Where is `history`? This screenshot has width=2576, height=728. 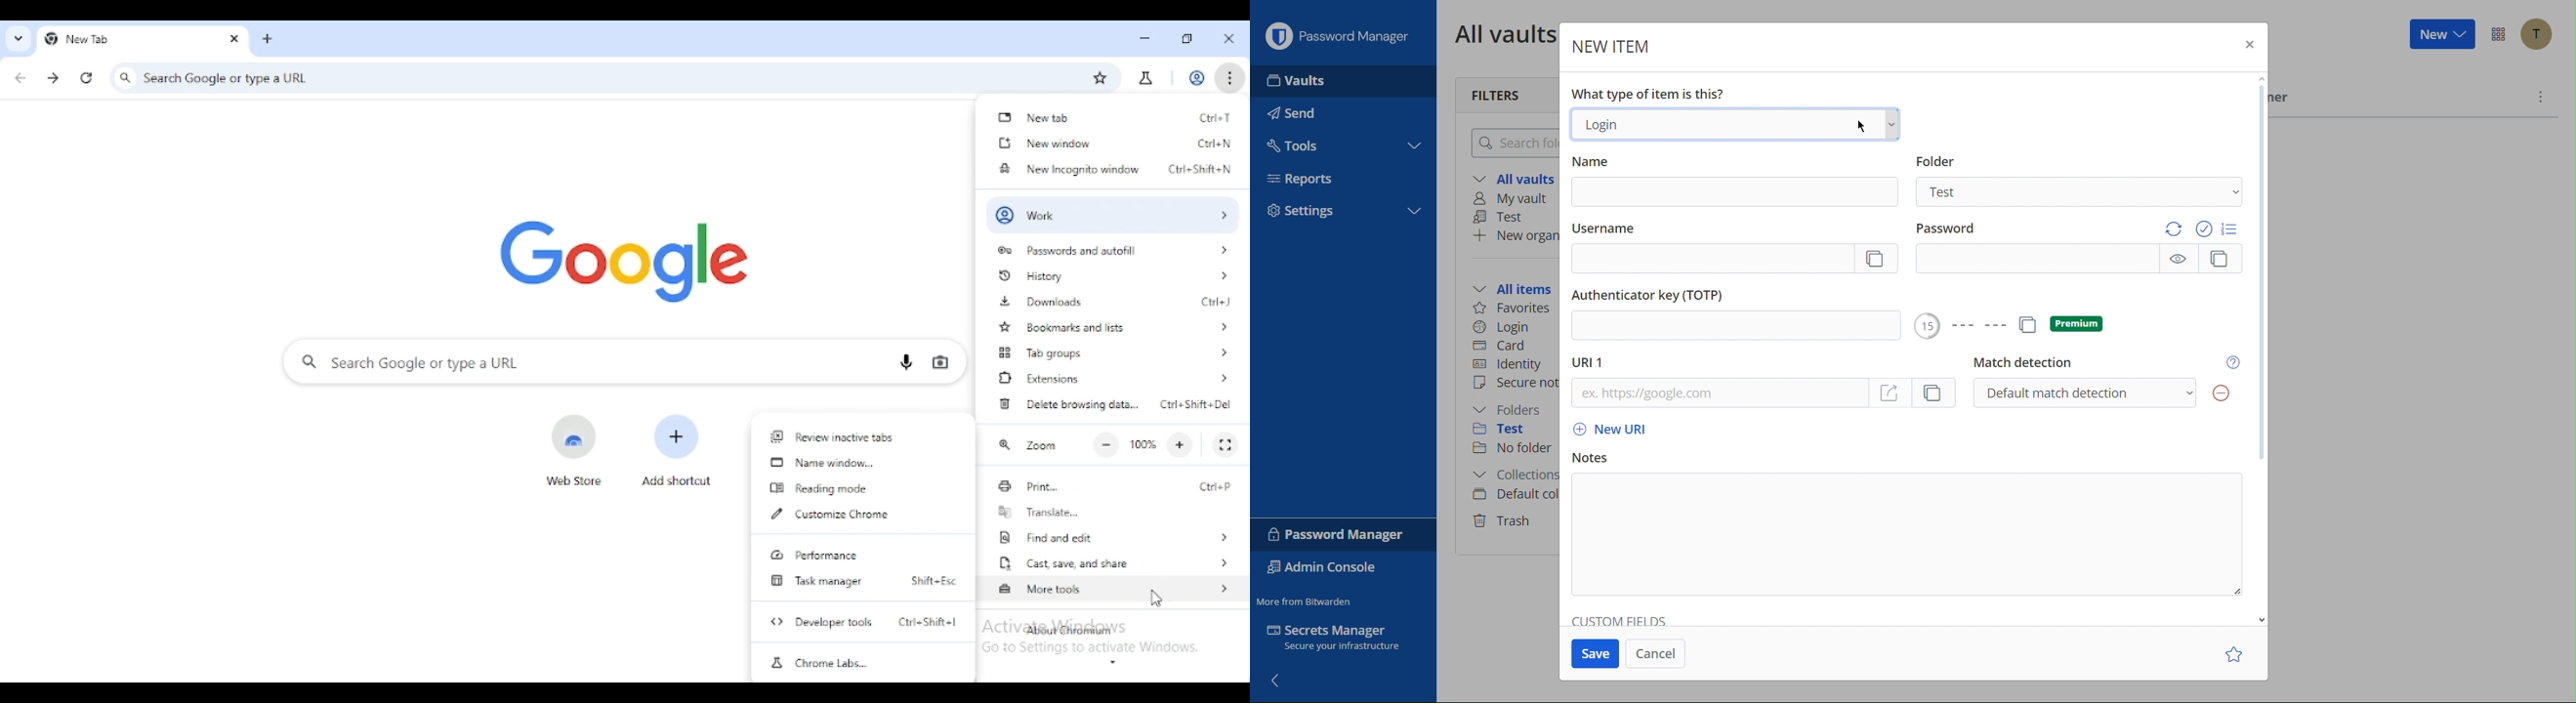 history is located at coordinates (1113, 275).